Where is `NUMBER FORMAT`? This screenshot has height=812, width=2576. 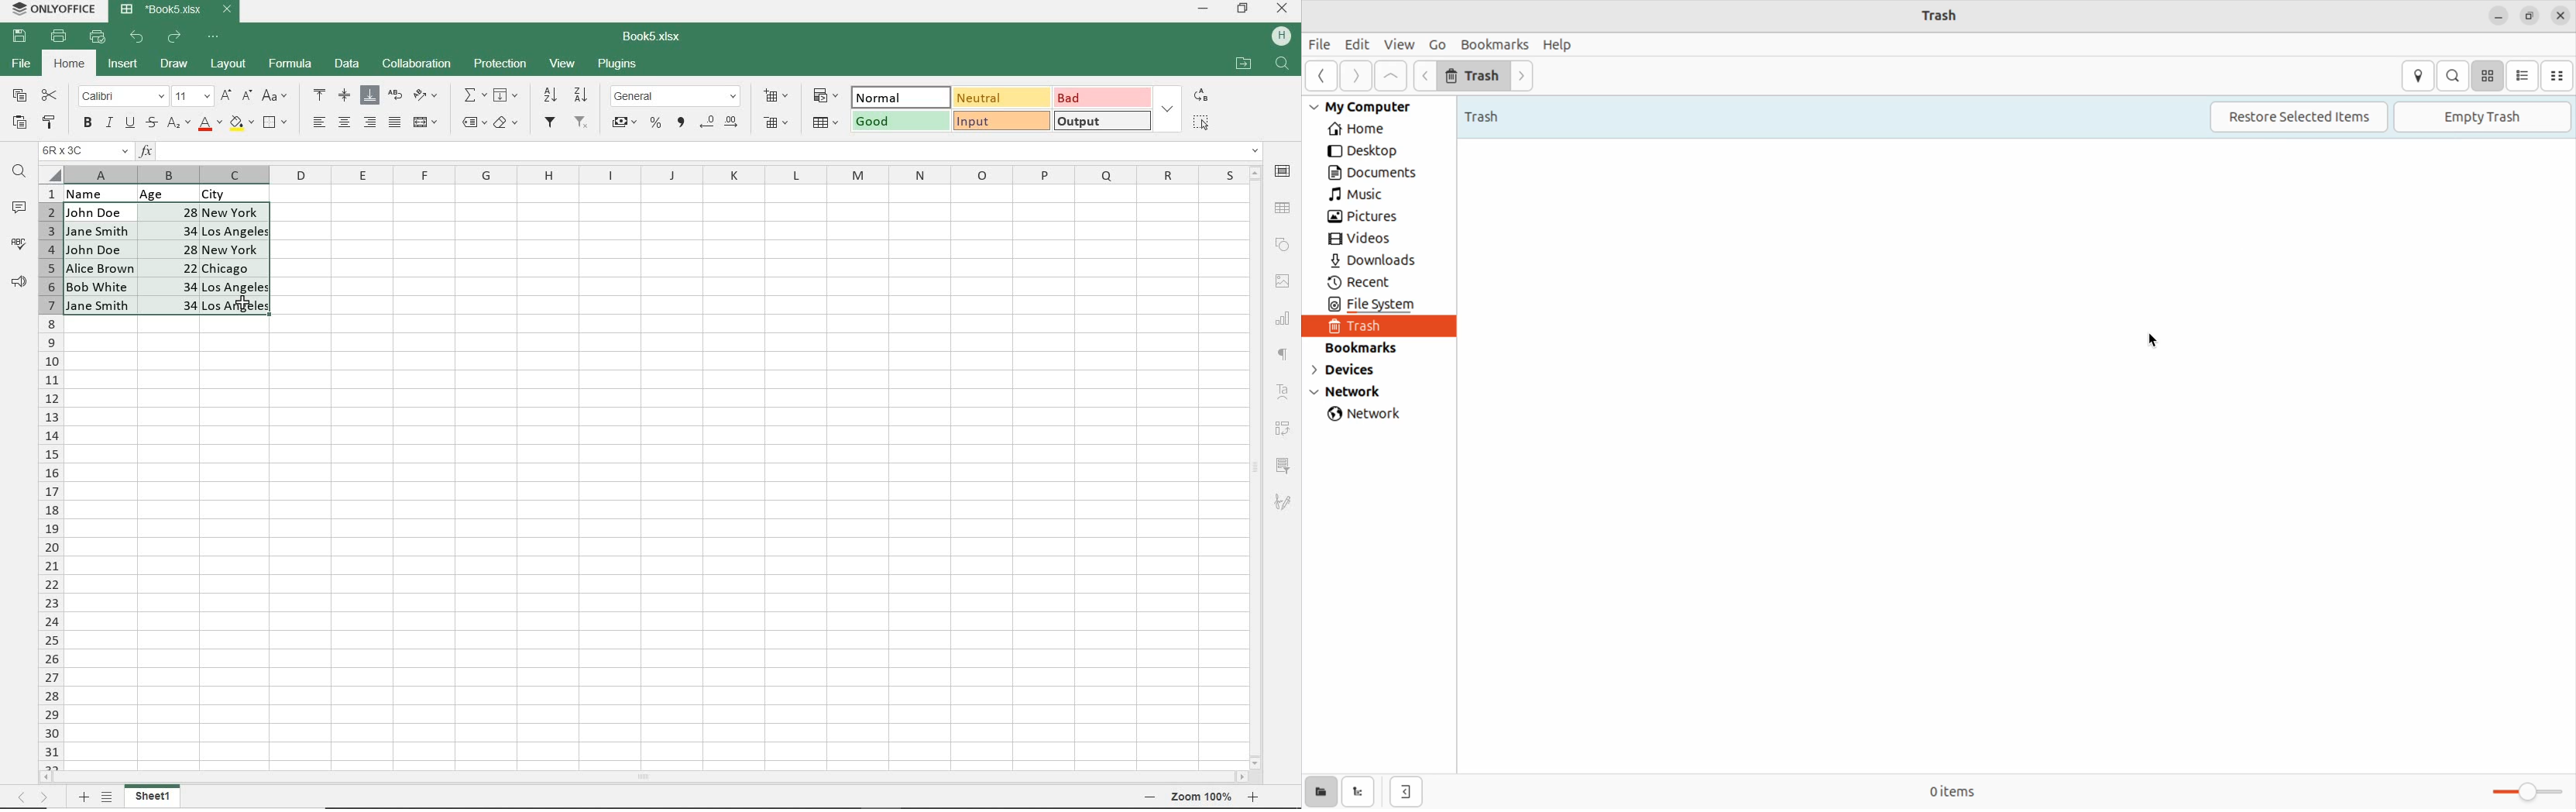 NUMBER FORMAT is located at coordinates (677, 95).